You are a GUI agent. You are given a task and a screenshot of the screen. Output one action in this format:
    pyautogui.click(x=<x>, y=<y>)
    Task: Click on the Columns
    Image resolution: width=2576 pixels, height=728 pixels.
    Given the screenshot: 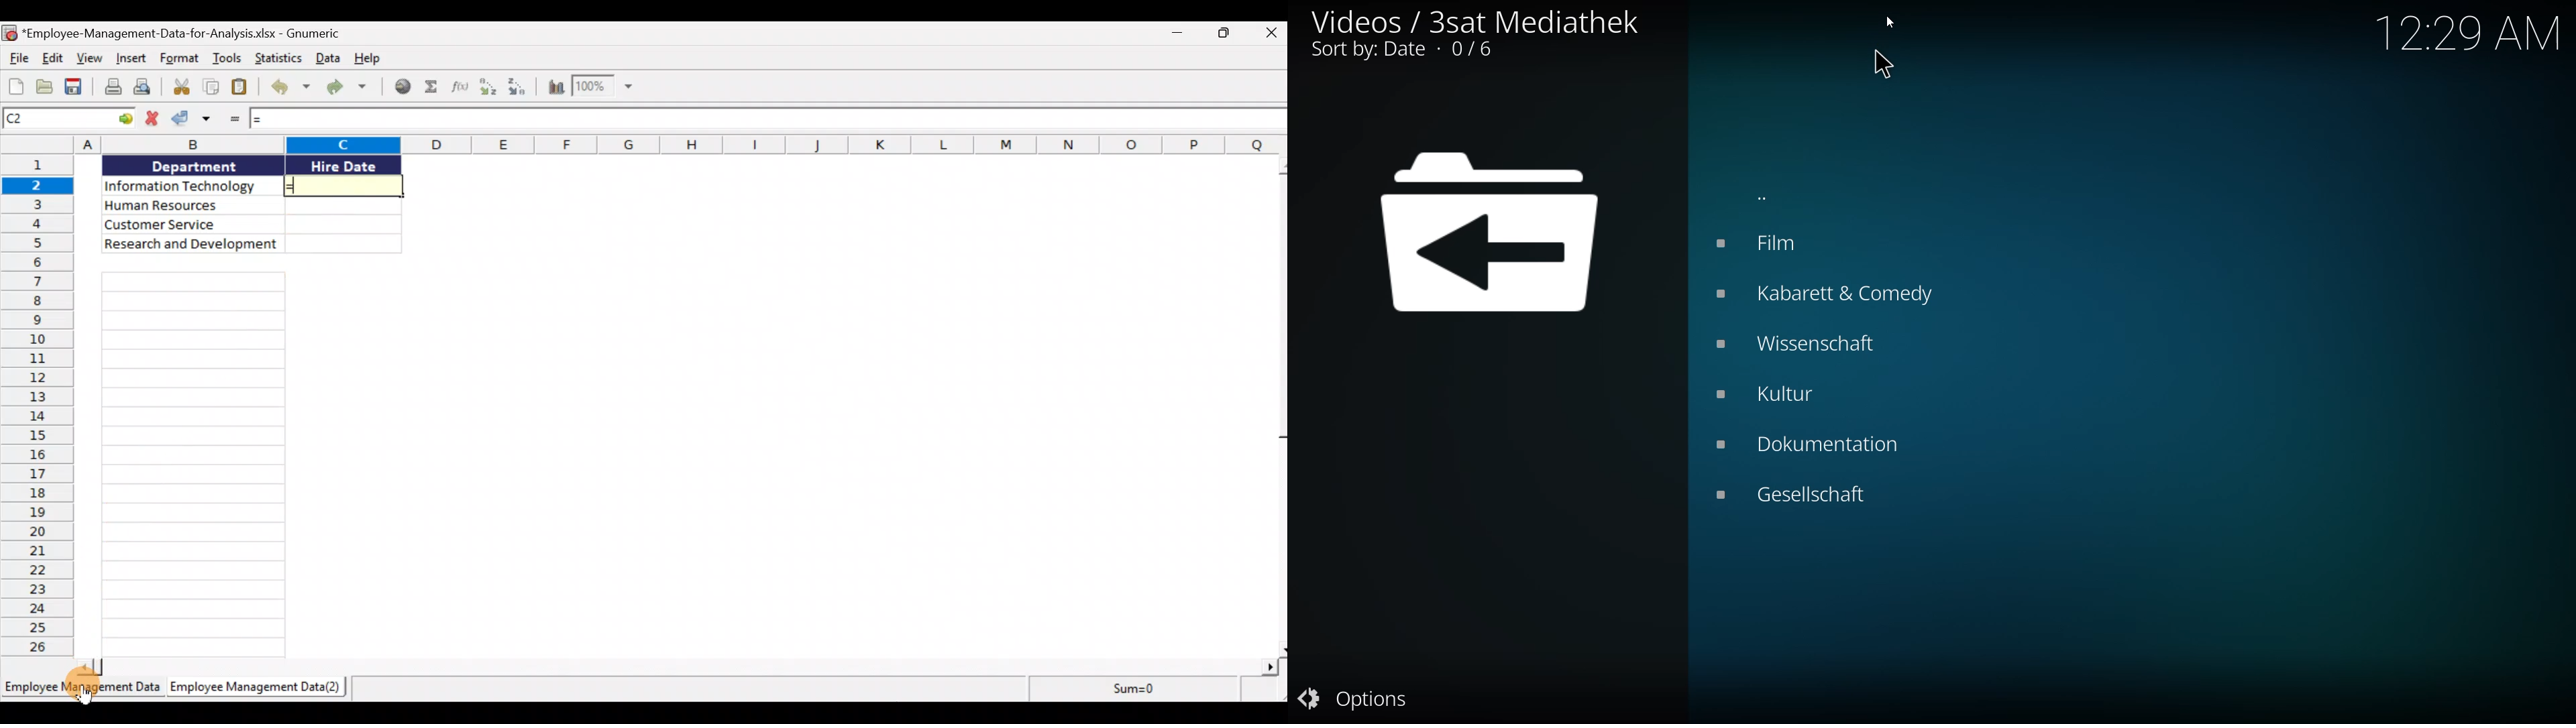 What is the action you would take?
    pyautogui.click(x=644, y=144)
    